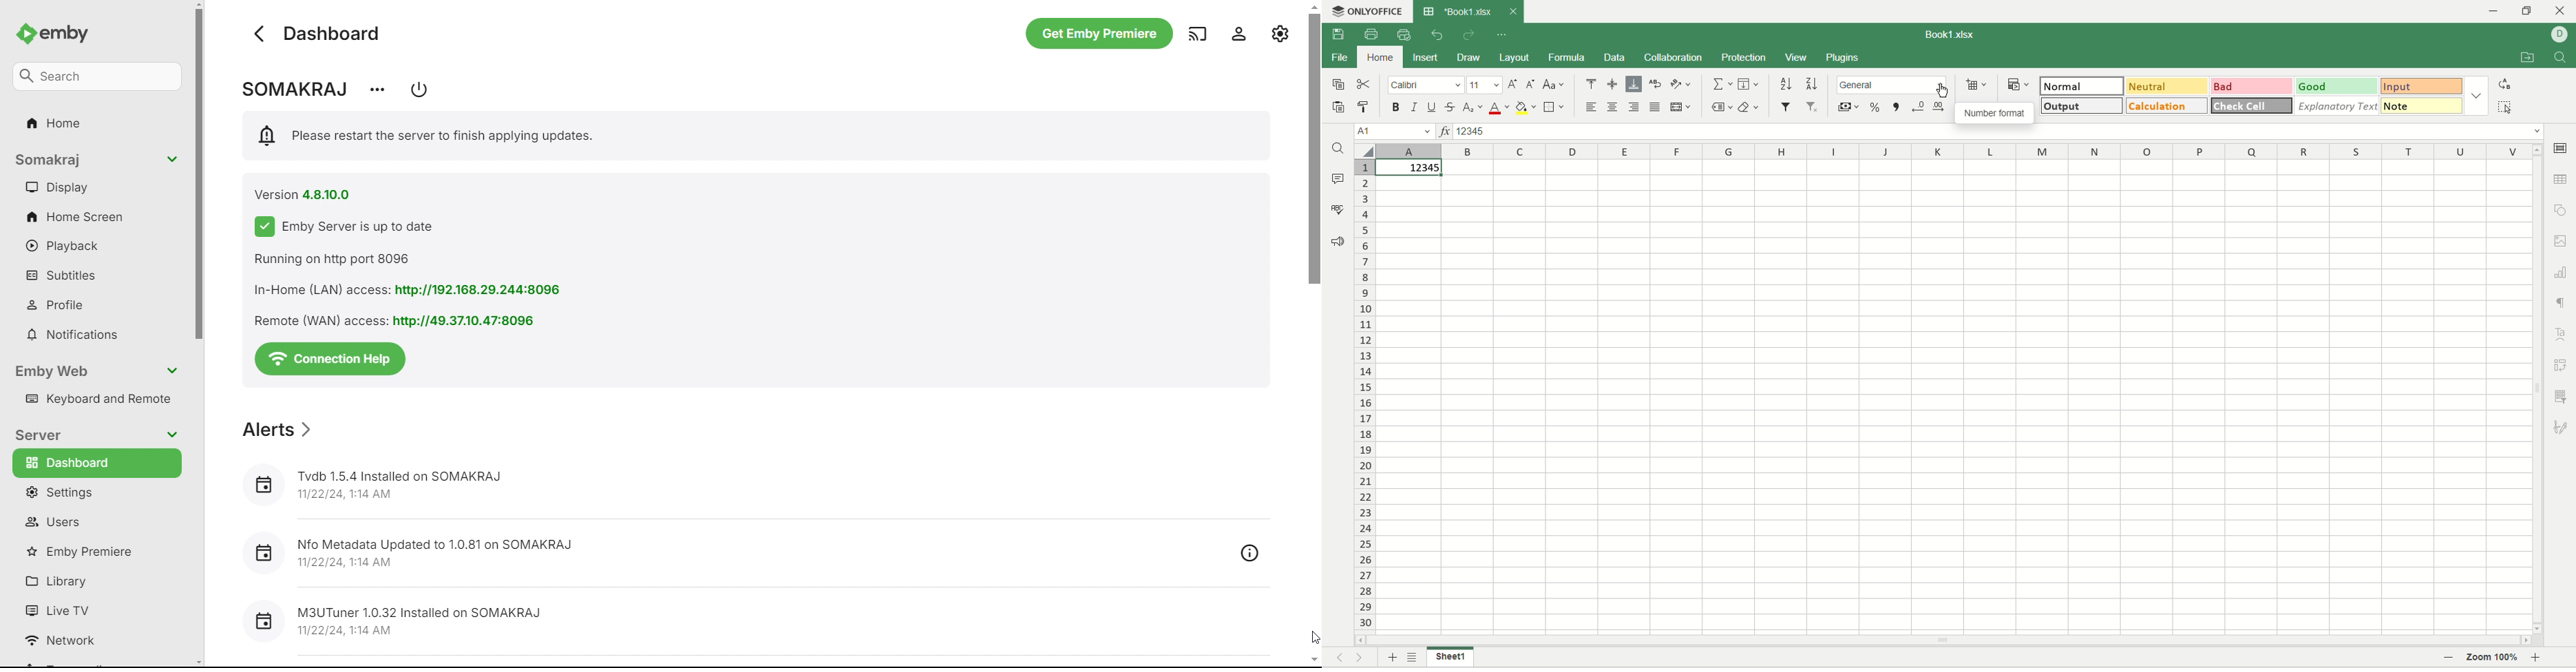 The width and height of the screenshot is (2576, 672). Describe the element at coordinates (1555, 85) in the screenshot. I see `change case` at that location.